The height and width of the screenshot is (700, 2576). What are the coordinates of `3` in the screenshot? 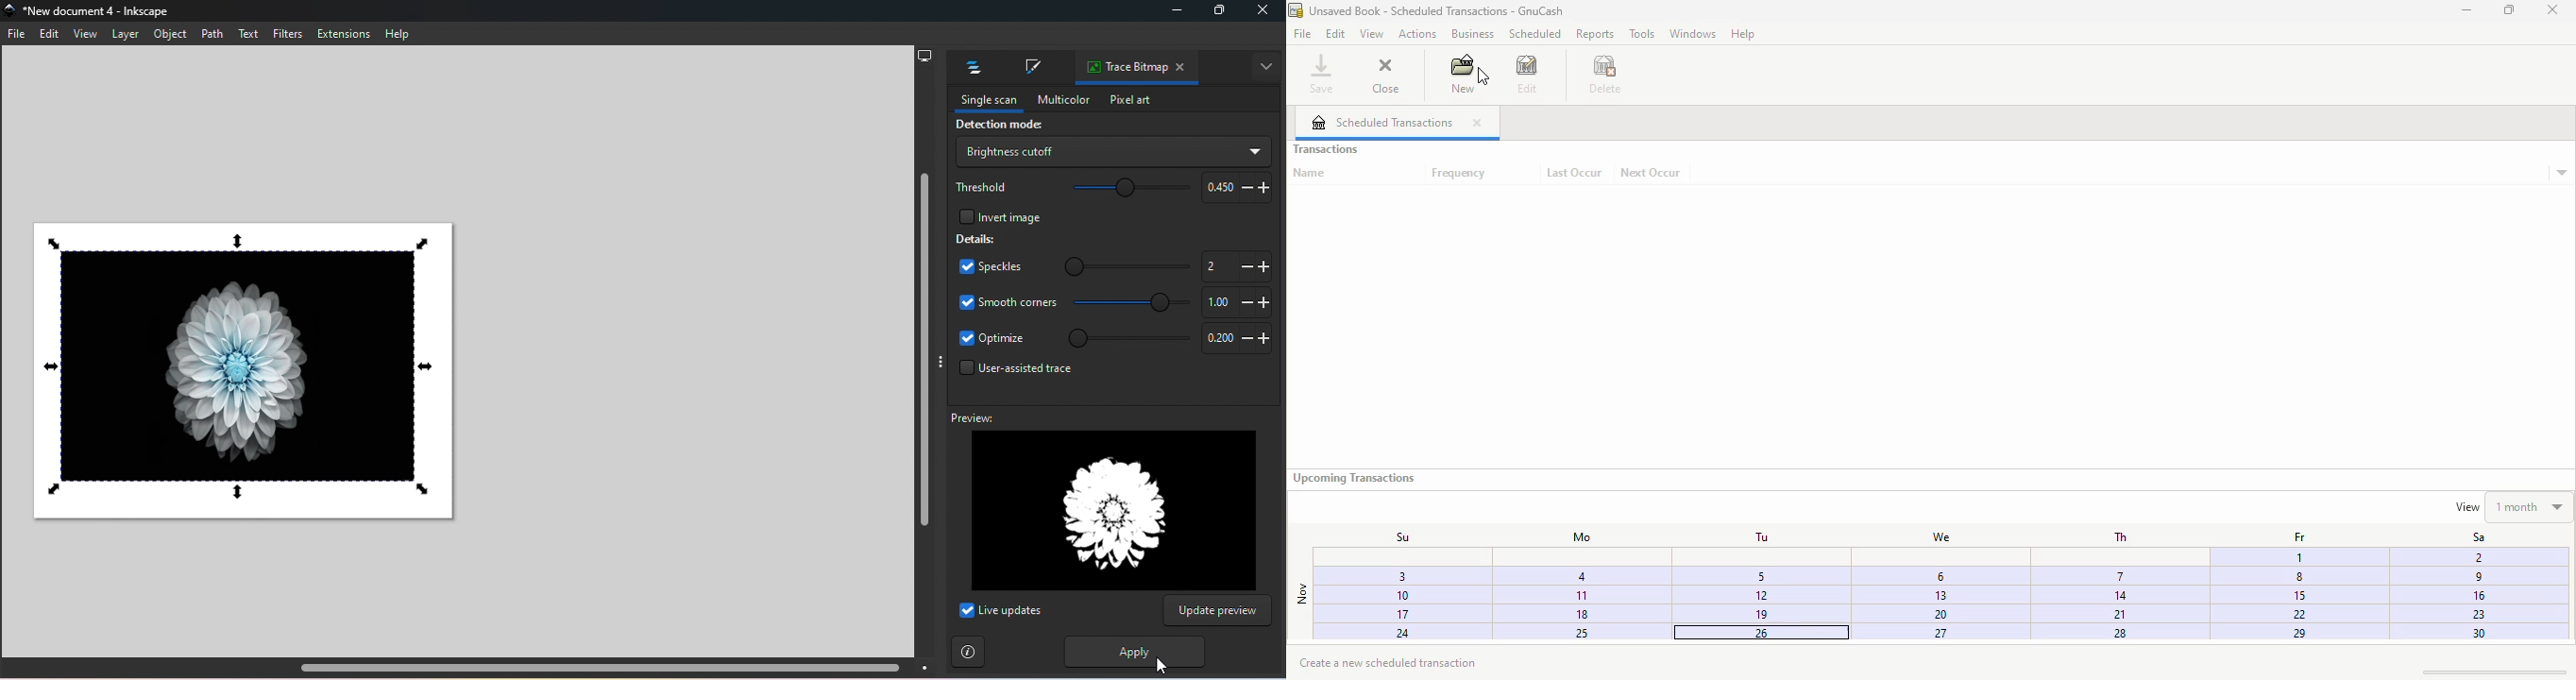 It's located at (1391, 579).